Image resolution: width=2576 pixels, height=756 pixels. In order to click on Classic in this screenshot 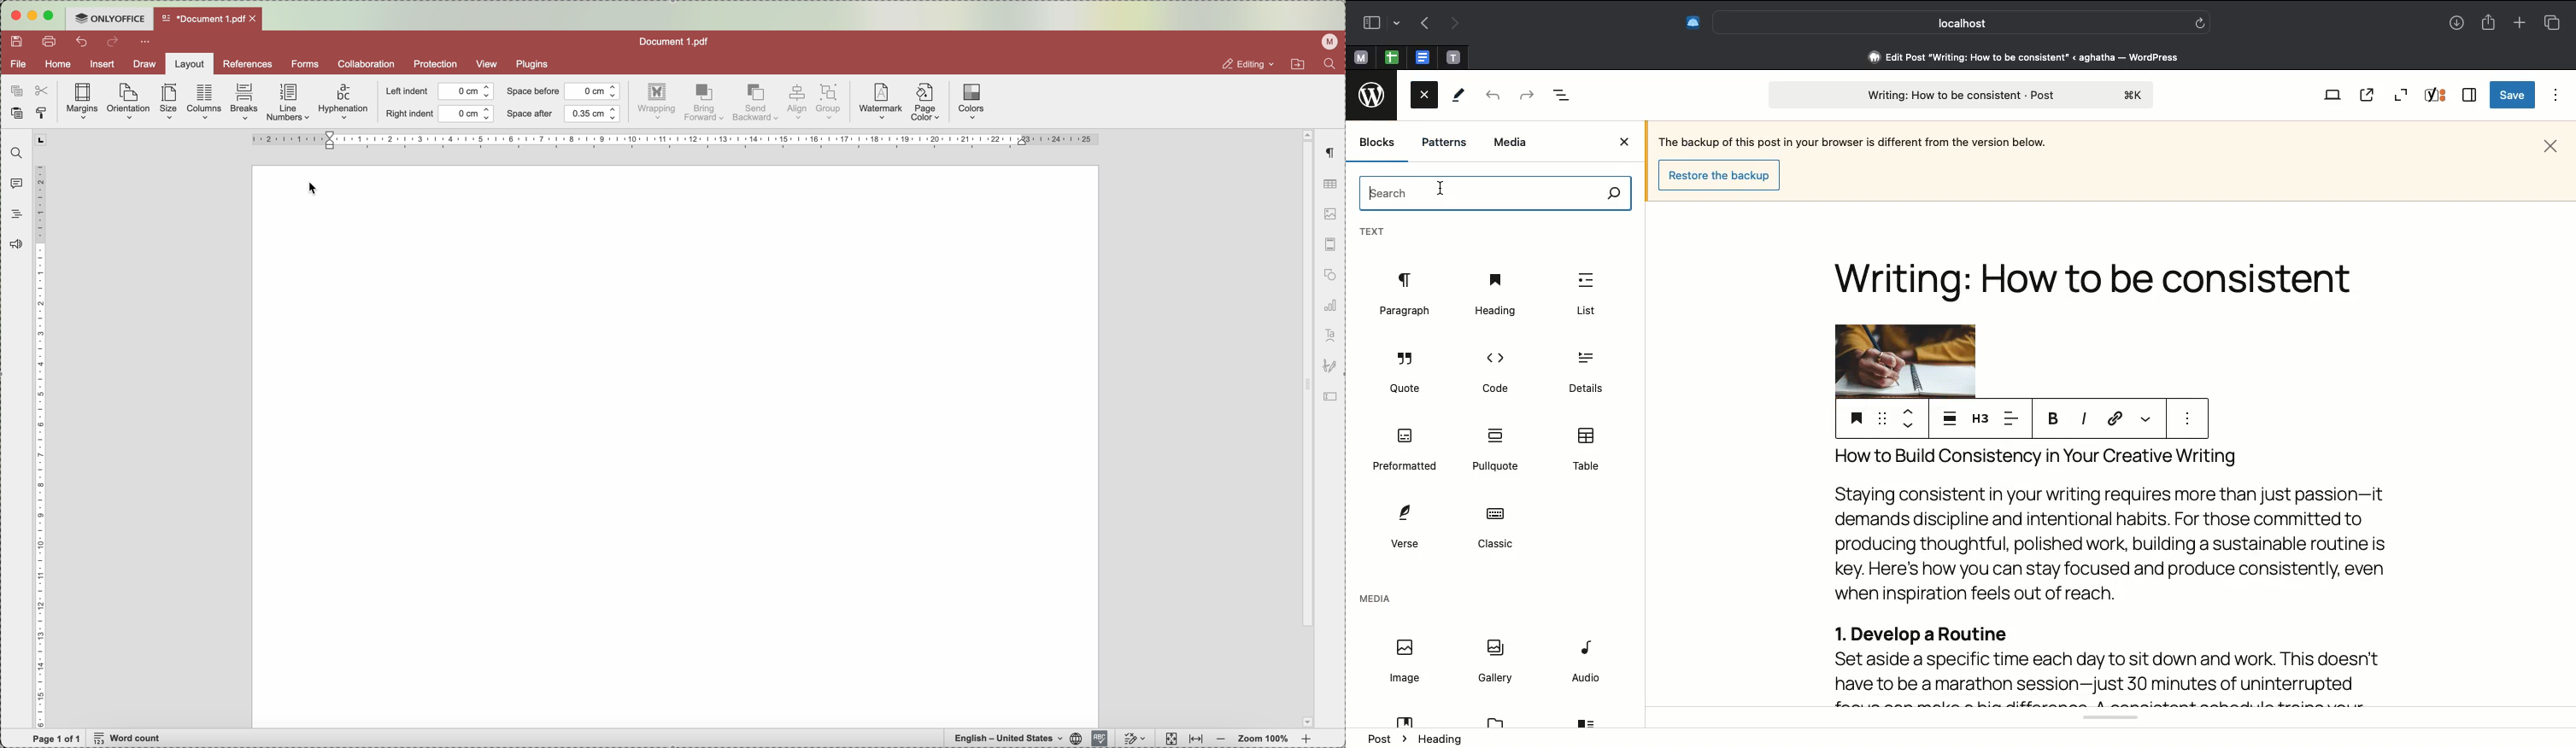, I will do `click(1494, 529)`.